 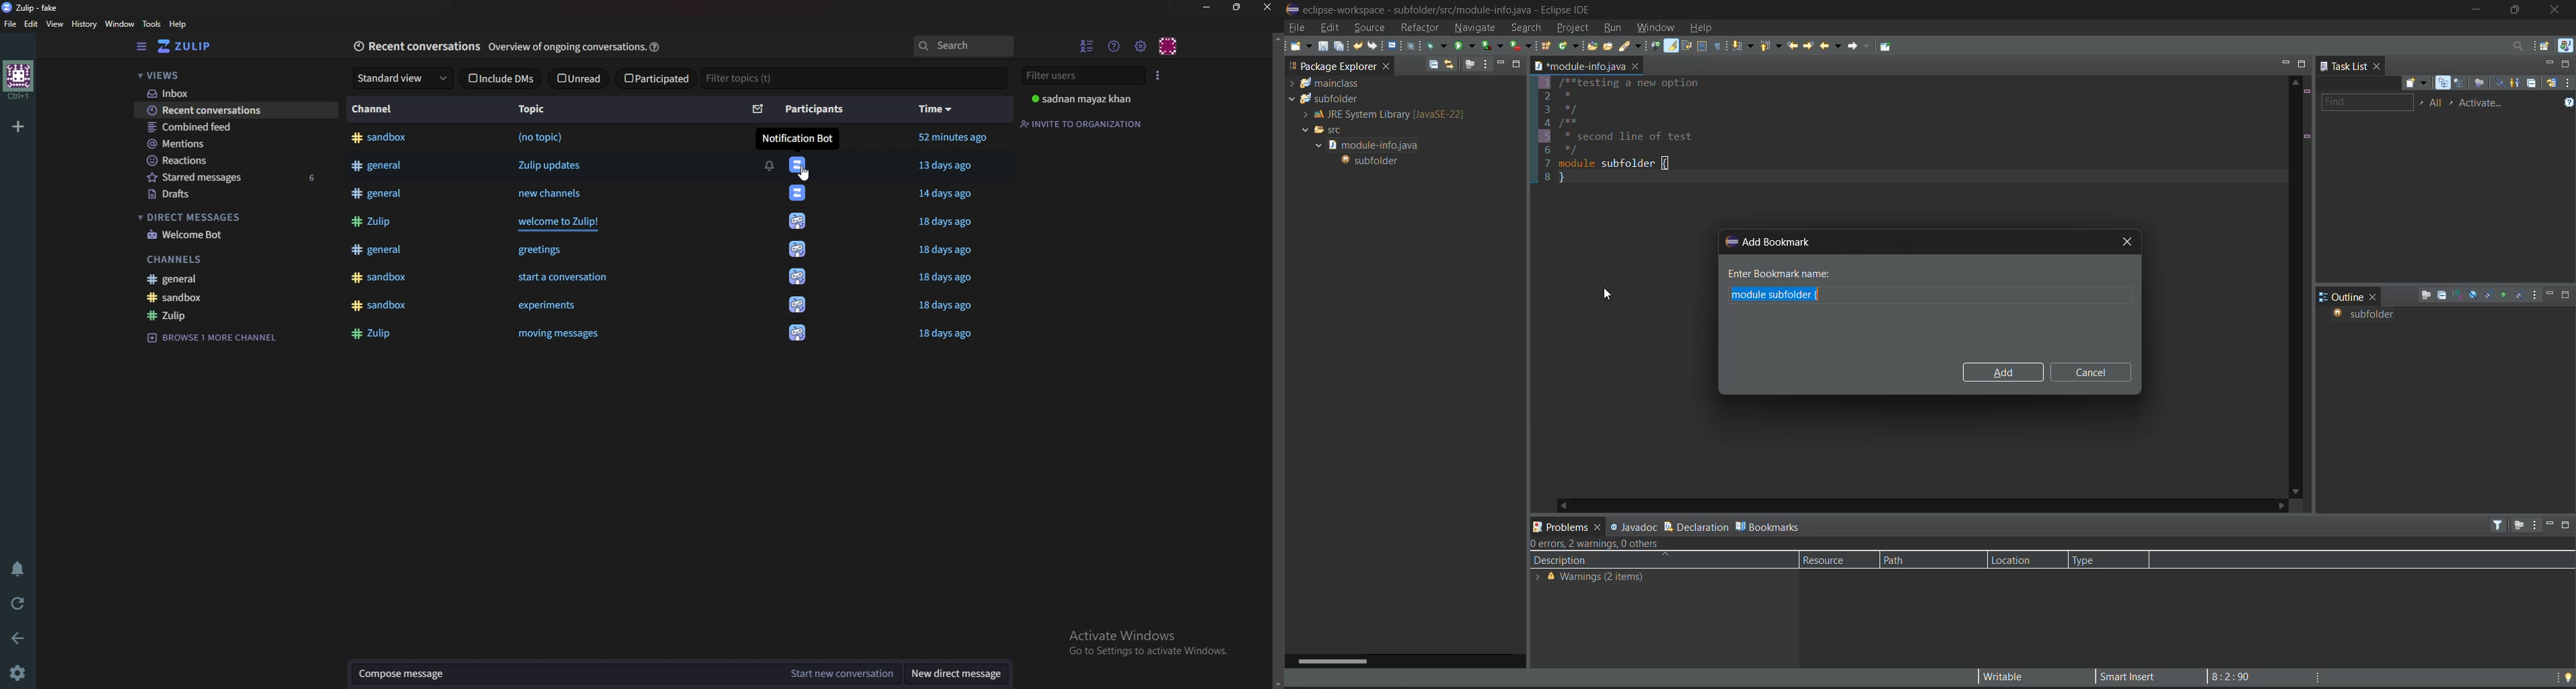 What do you see at coordinates (1114, 47) in the screenshot?
I see `Help menu` at bounding box center [1114, 47].